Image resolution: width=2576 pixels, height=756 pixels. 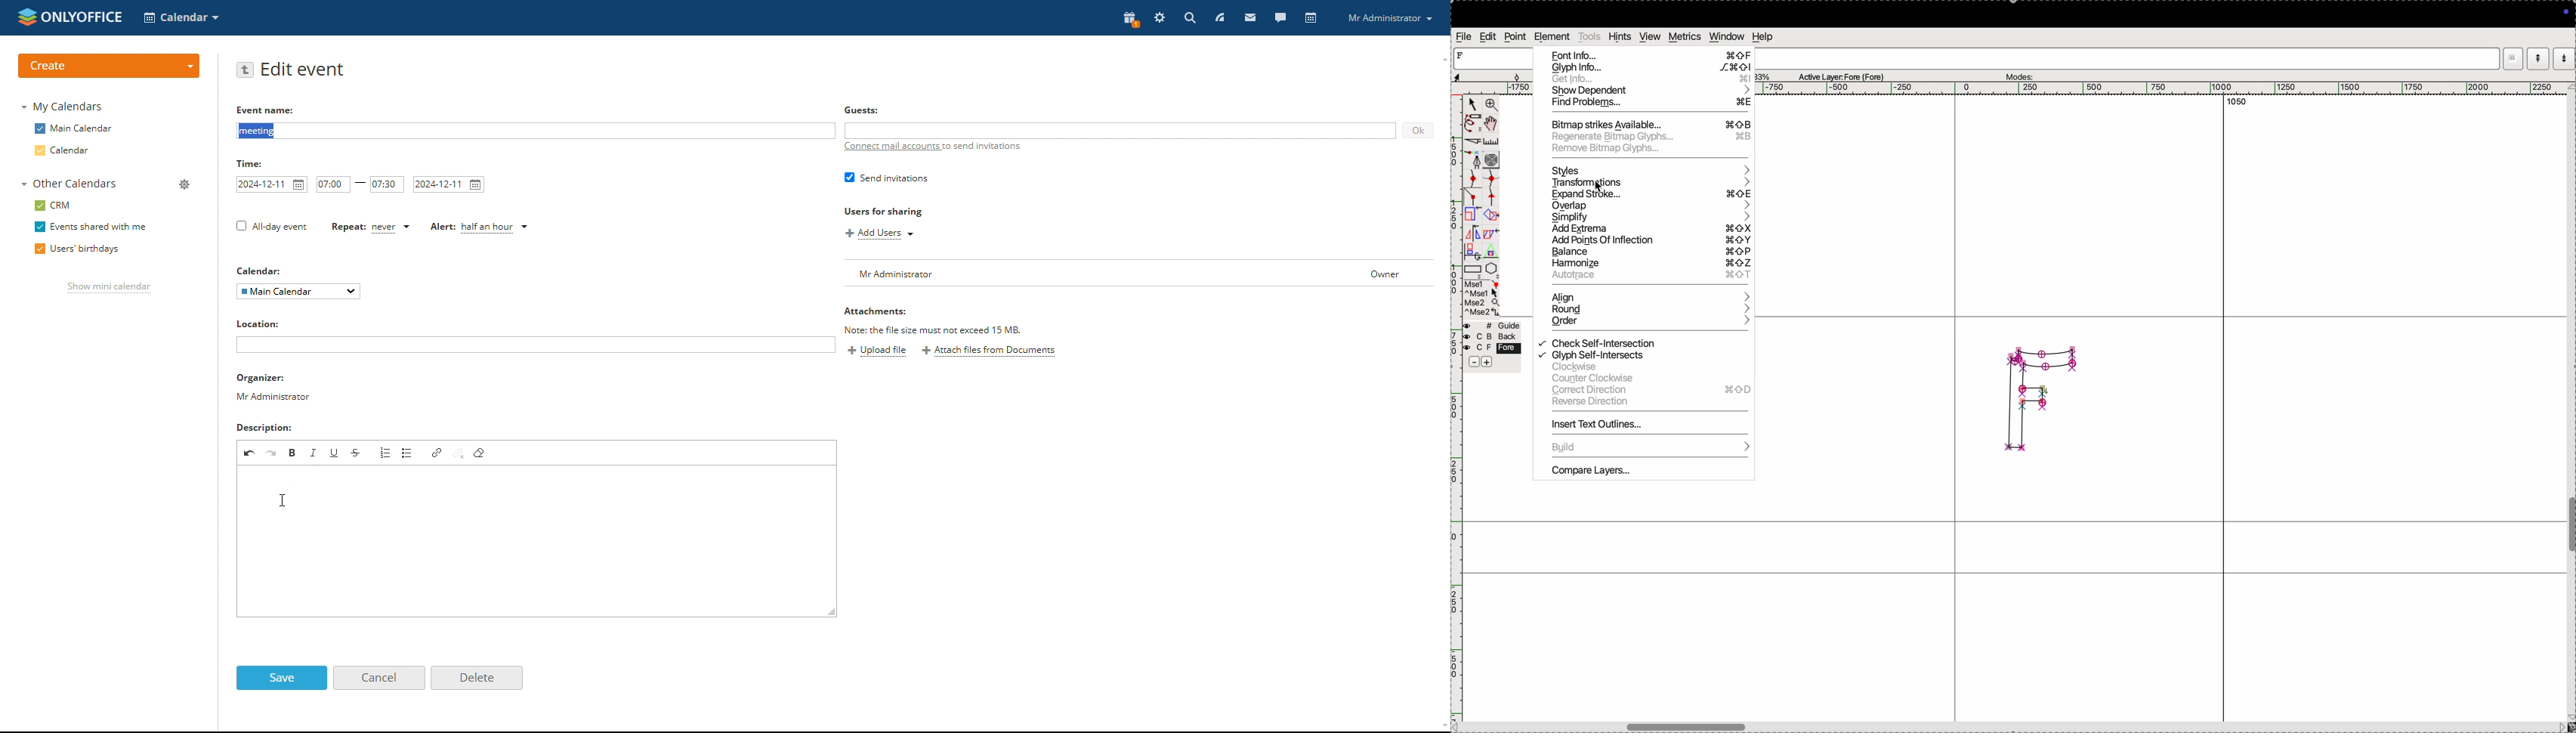 What do you see at coordinates (1492, 161) in the screenshot?
I see `curves` at bounding box center [1492, 161].